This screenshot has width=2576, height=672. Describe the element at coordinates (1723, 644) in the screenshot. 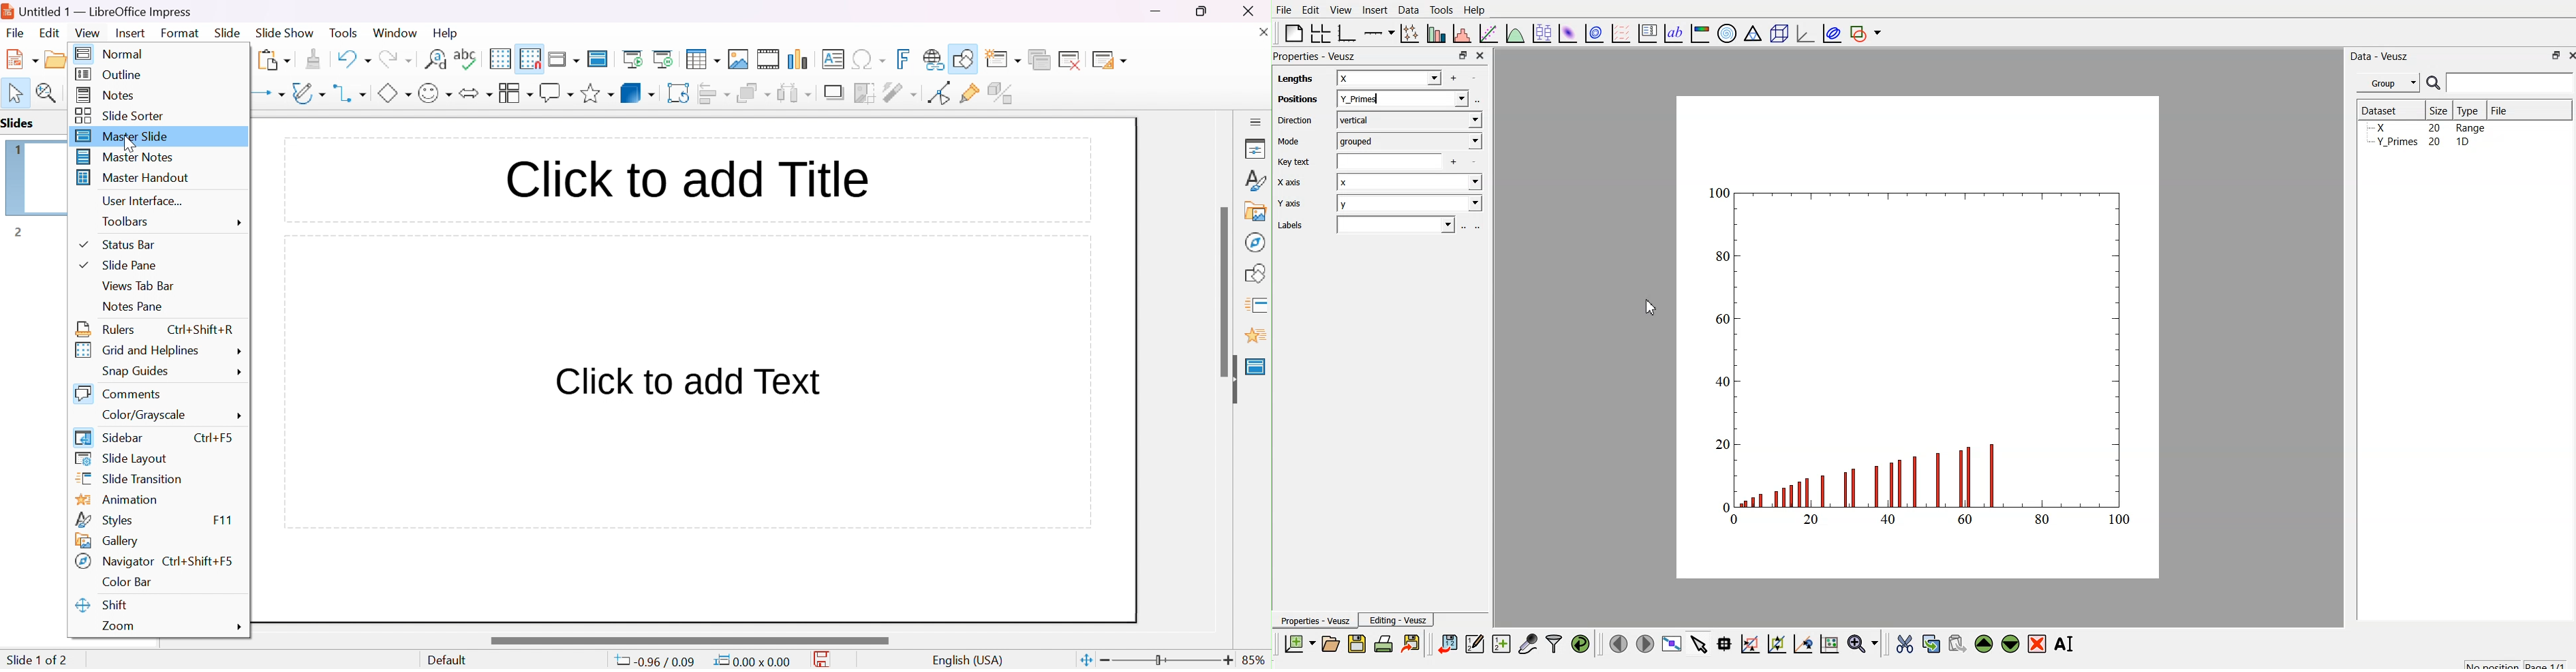

I see `read datapoint on graph` at that location.